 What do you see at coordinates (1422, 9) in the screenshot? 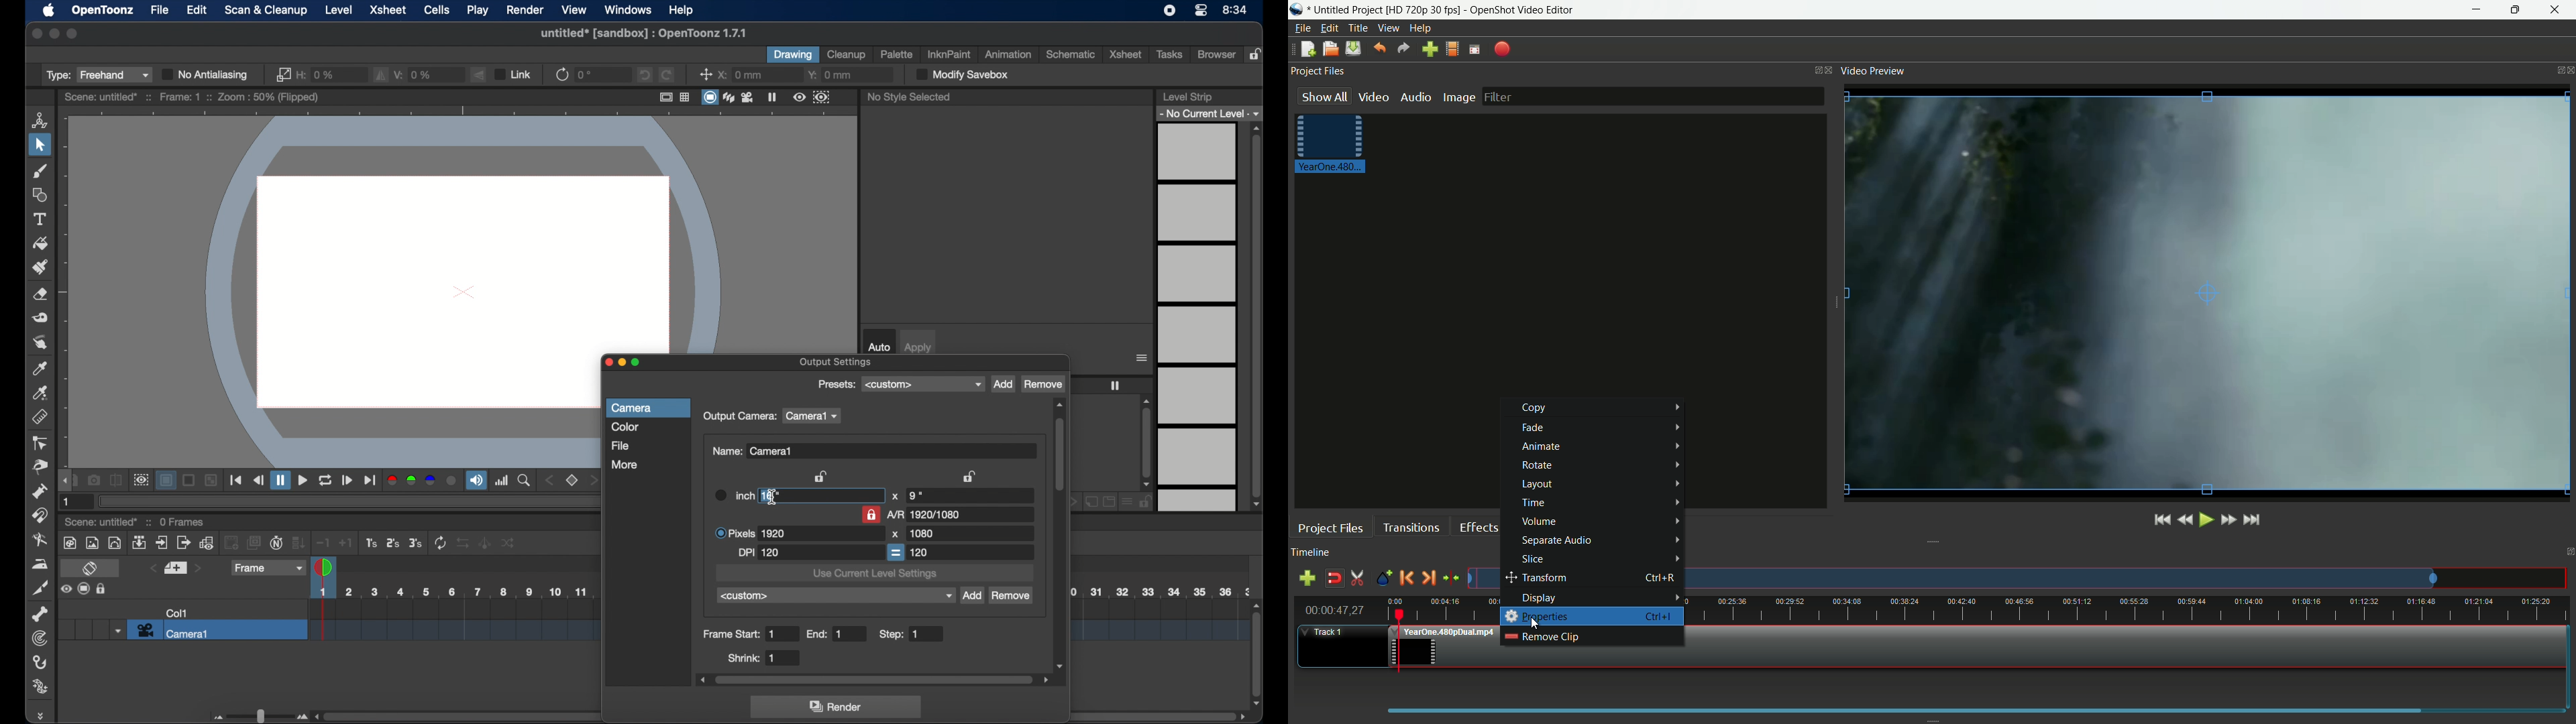
I see `profile` at bounding box center [1422, 9].